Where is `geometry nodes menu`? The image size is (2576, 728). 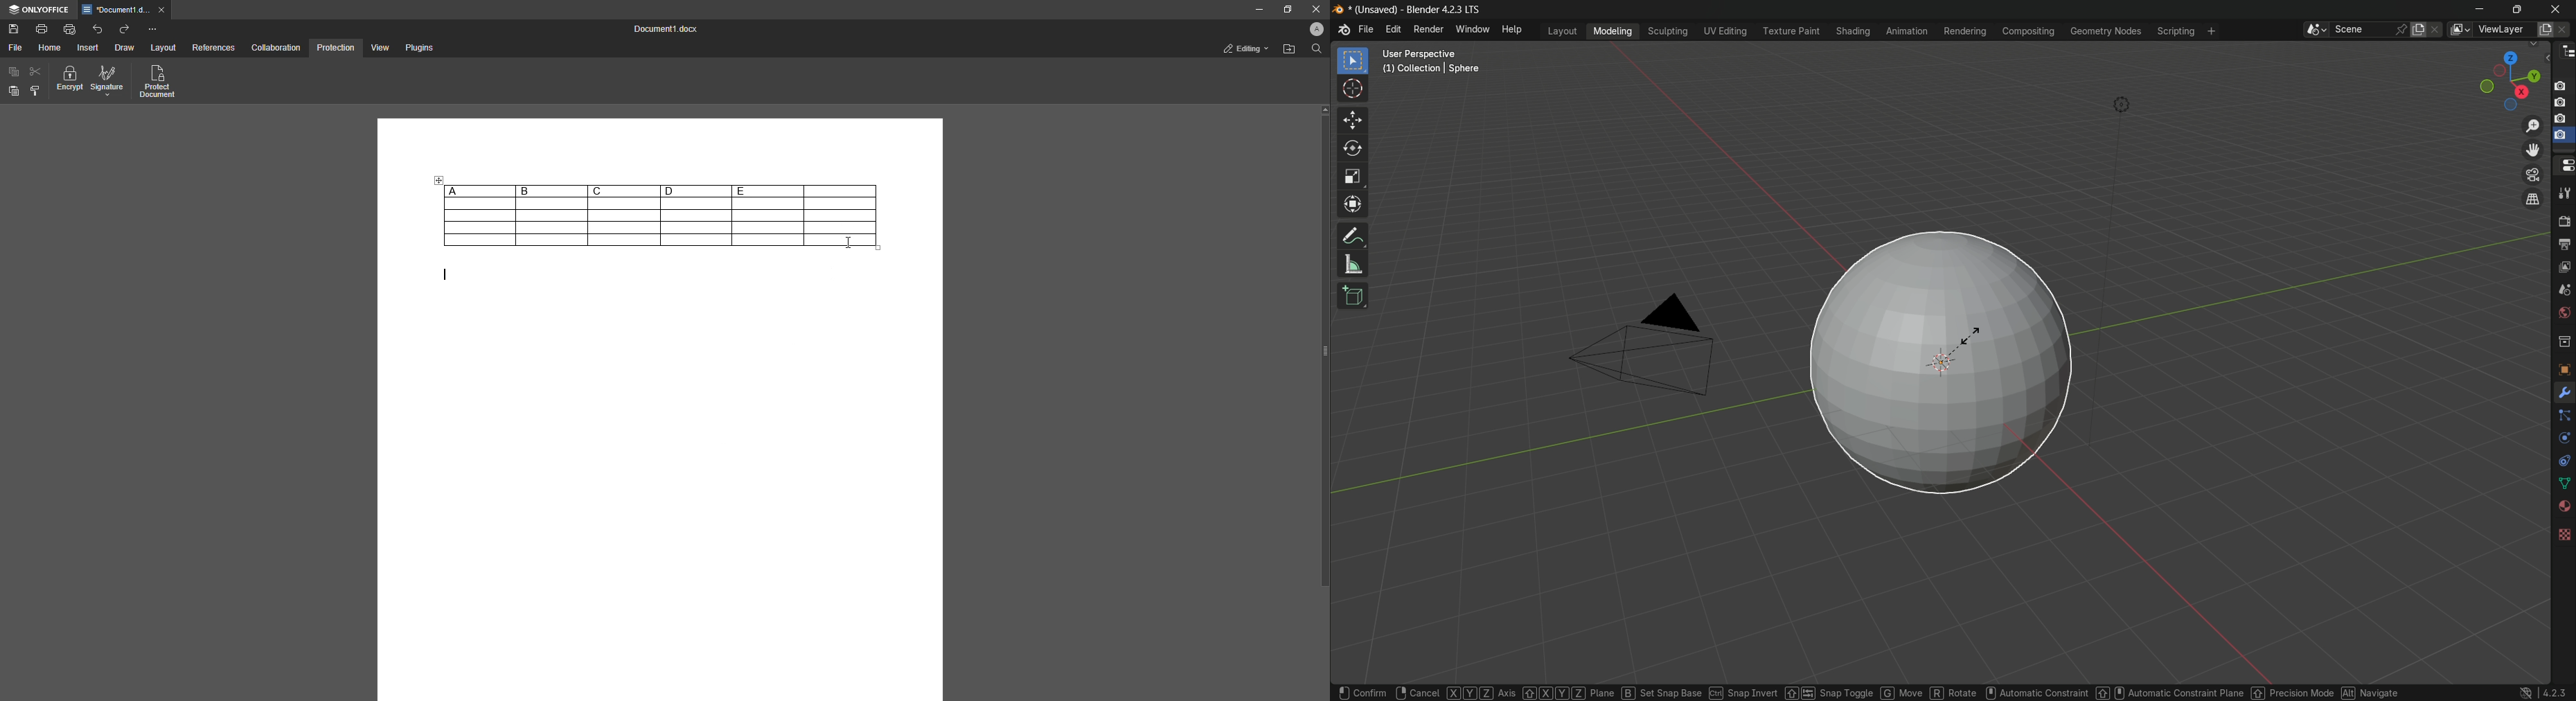
geometry nodes menu is located at coordinates (2107, 32).